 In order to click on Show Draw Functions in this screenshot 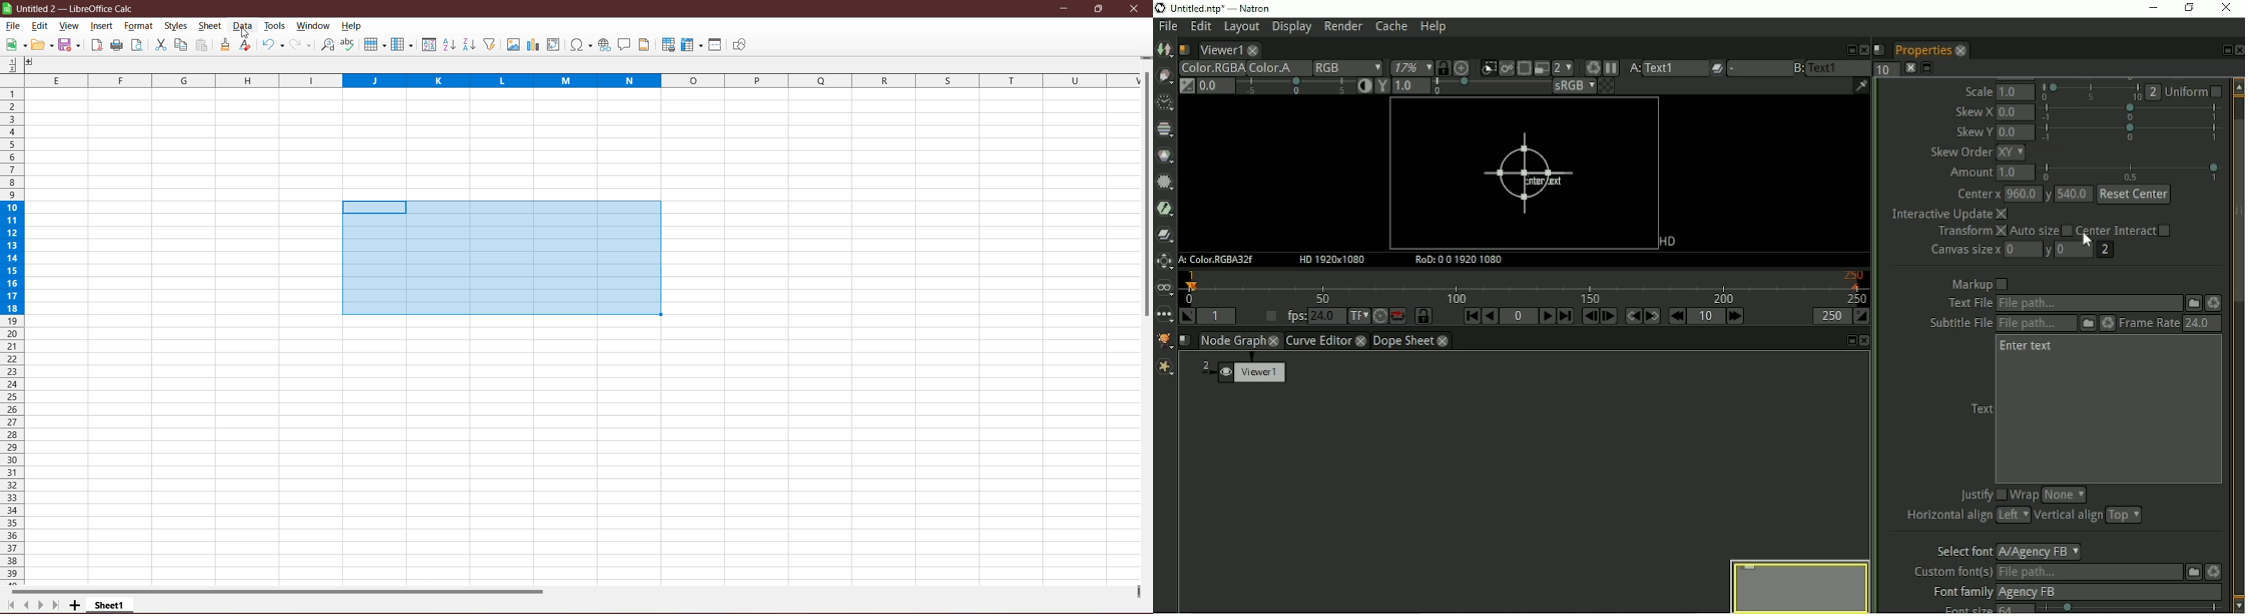, I will do `click(740, 45)`.